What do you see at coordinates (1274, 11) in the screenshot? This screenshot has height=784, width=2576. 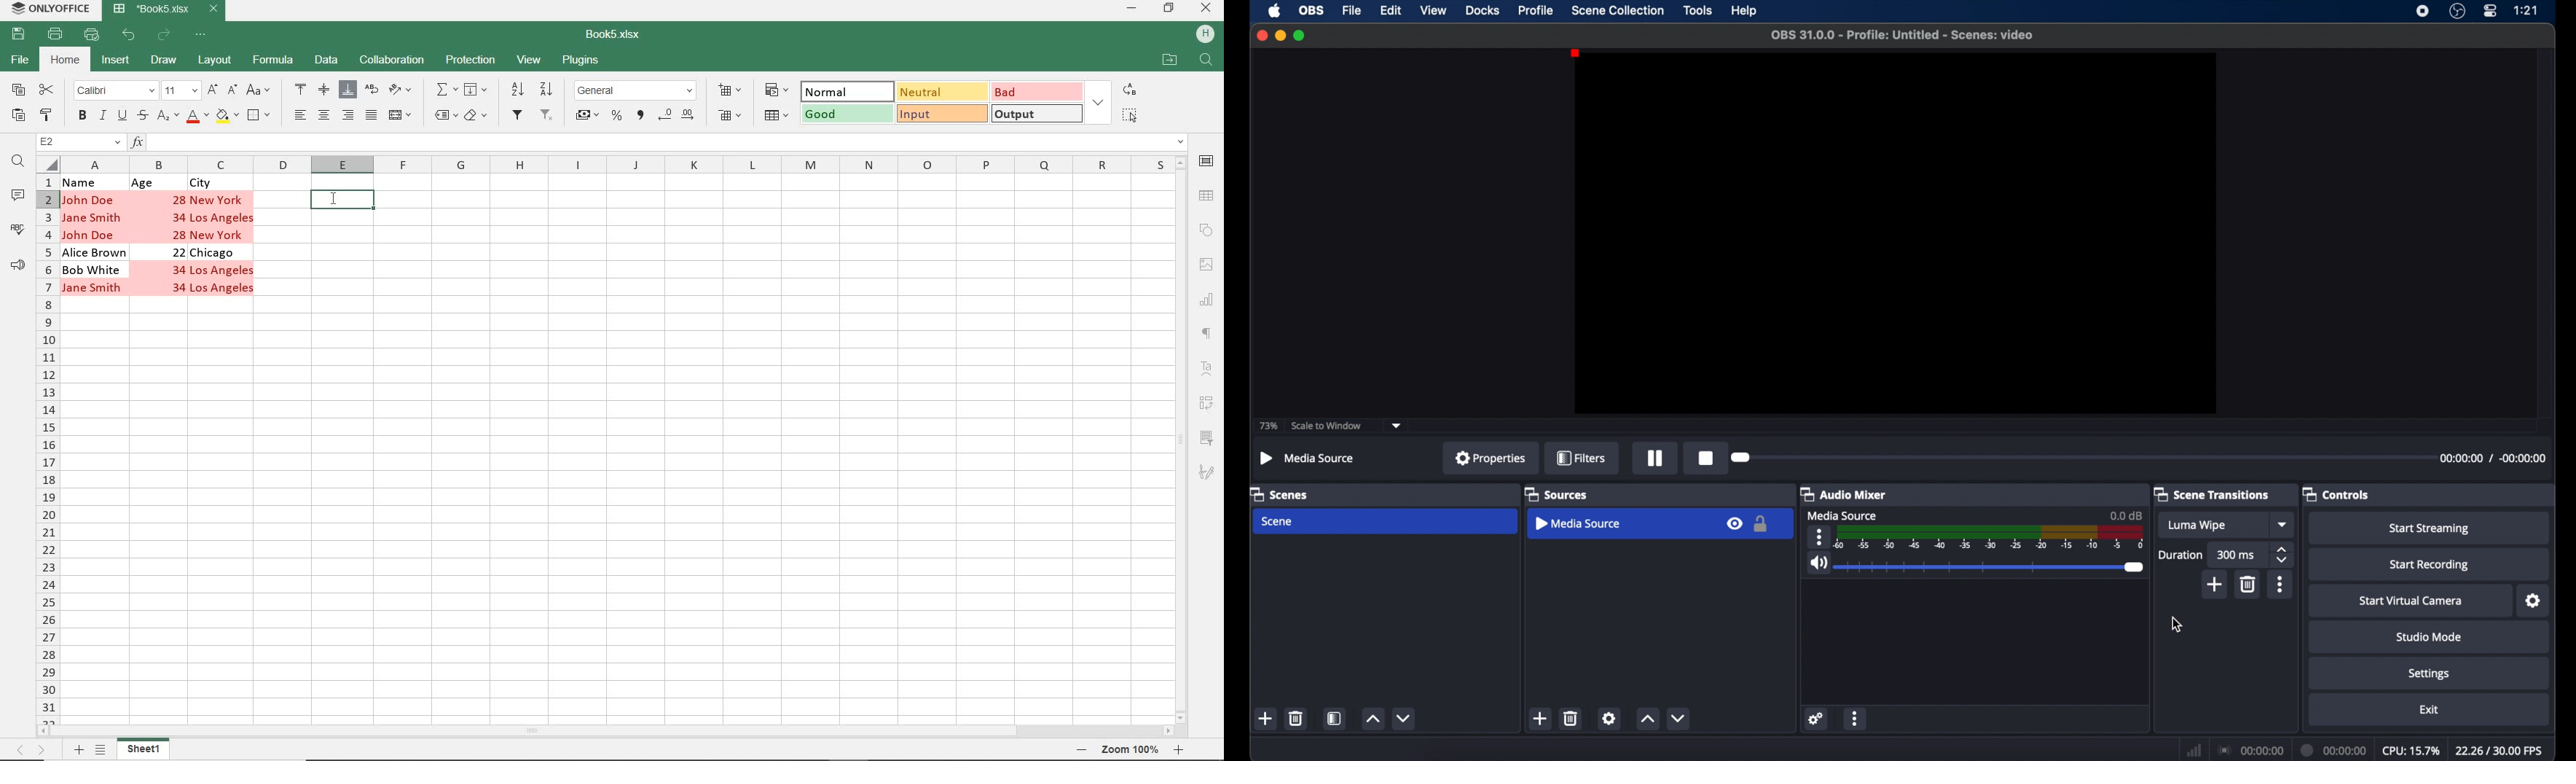 I see `apple icon` at bounding box center [1274, 11].